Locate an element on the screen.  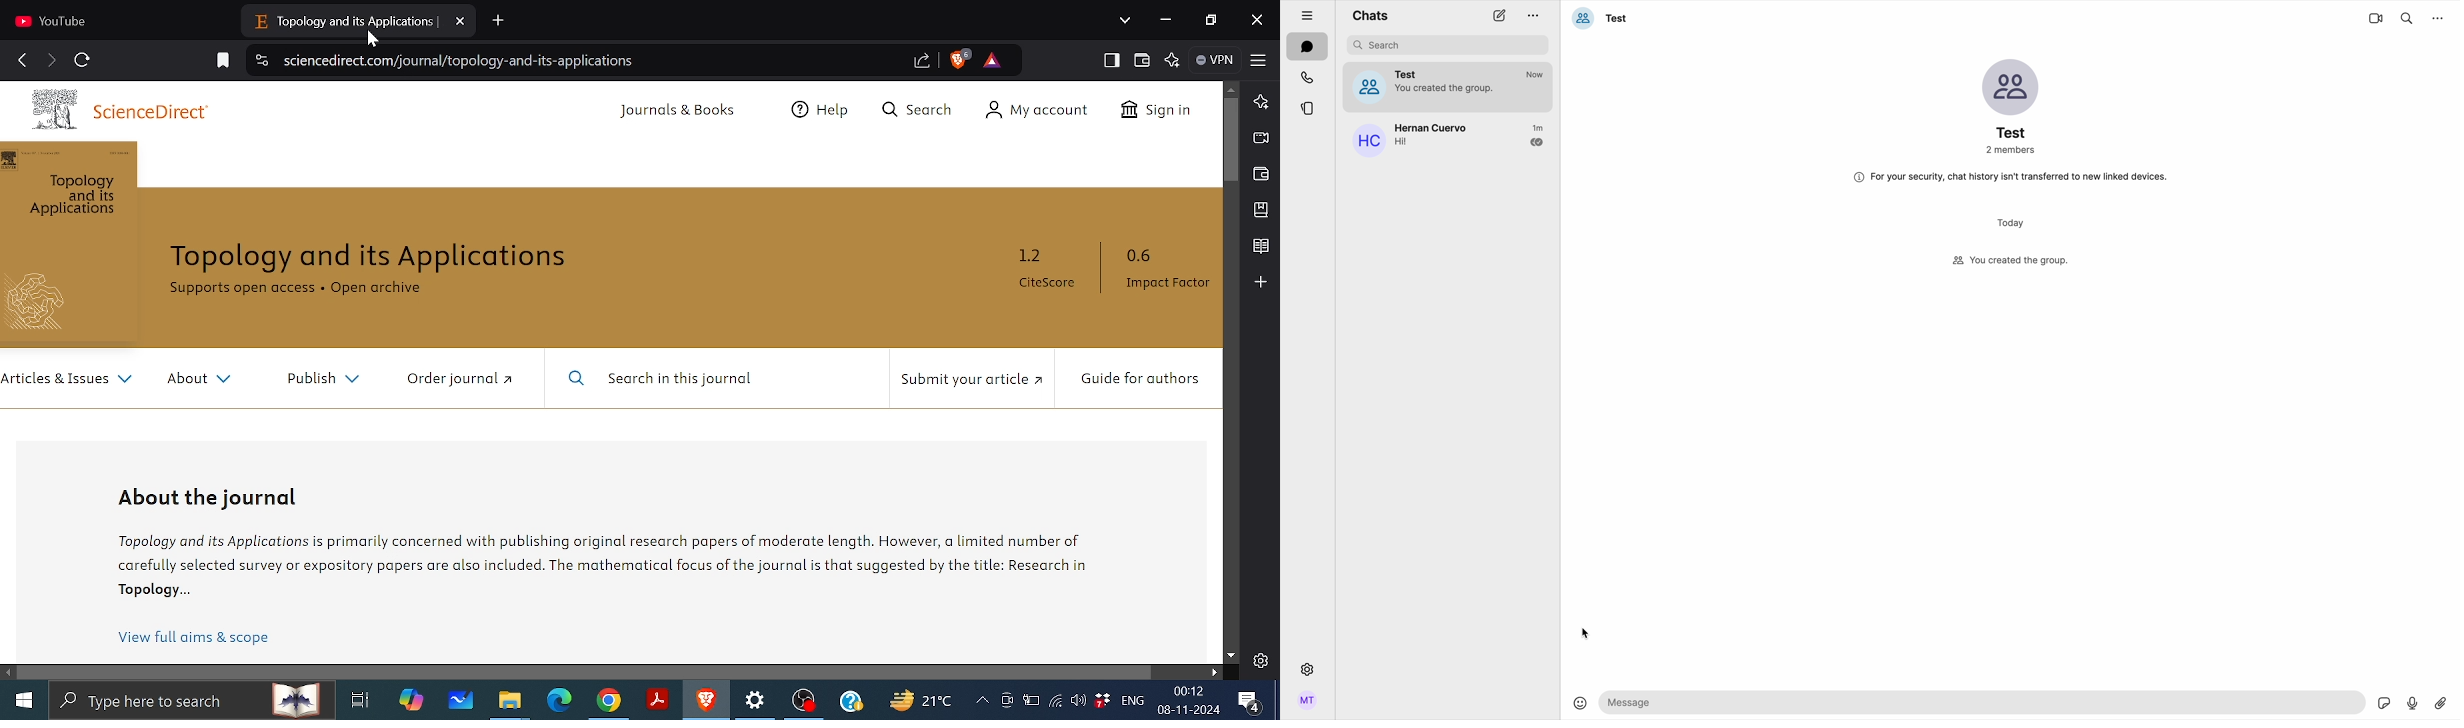
Battery is located at coordinates (1031, 699).